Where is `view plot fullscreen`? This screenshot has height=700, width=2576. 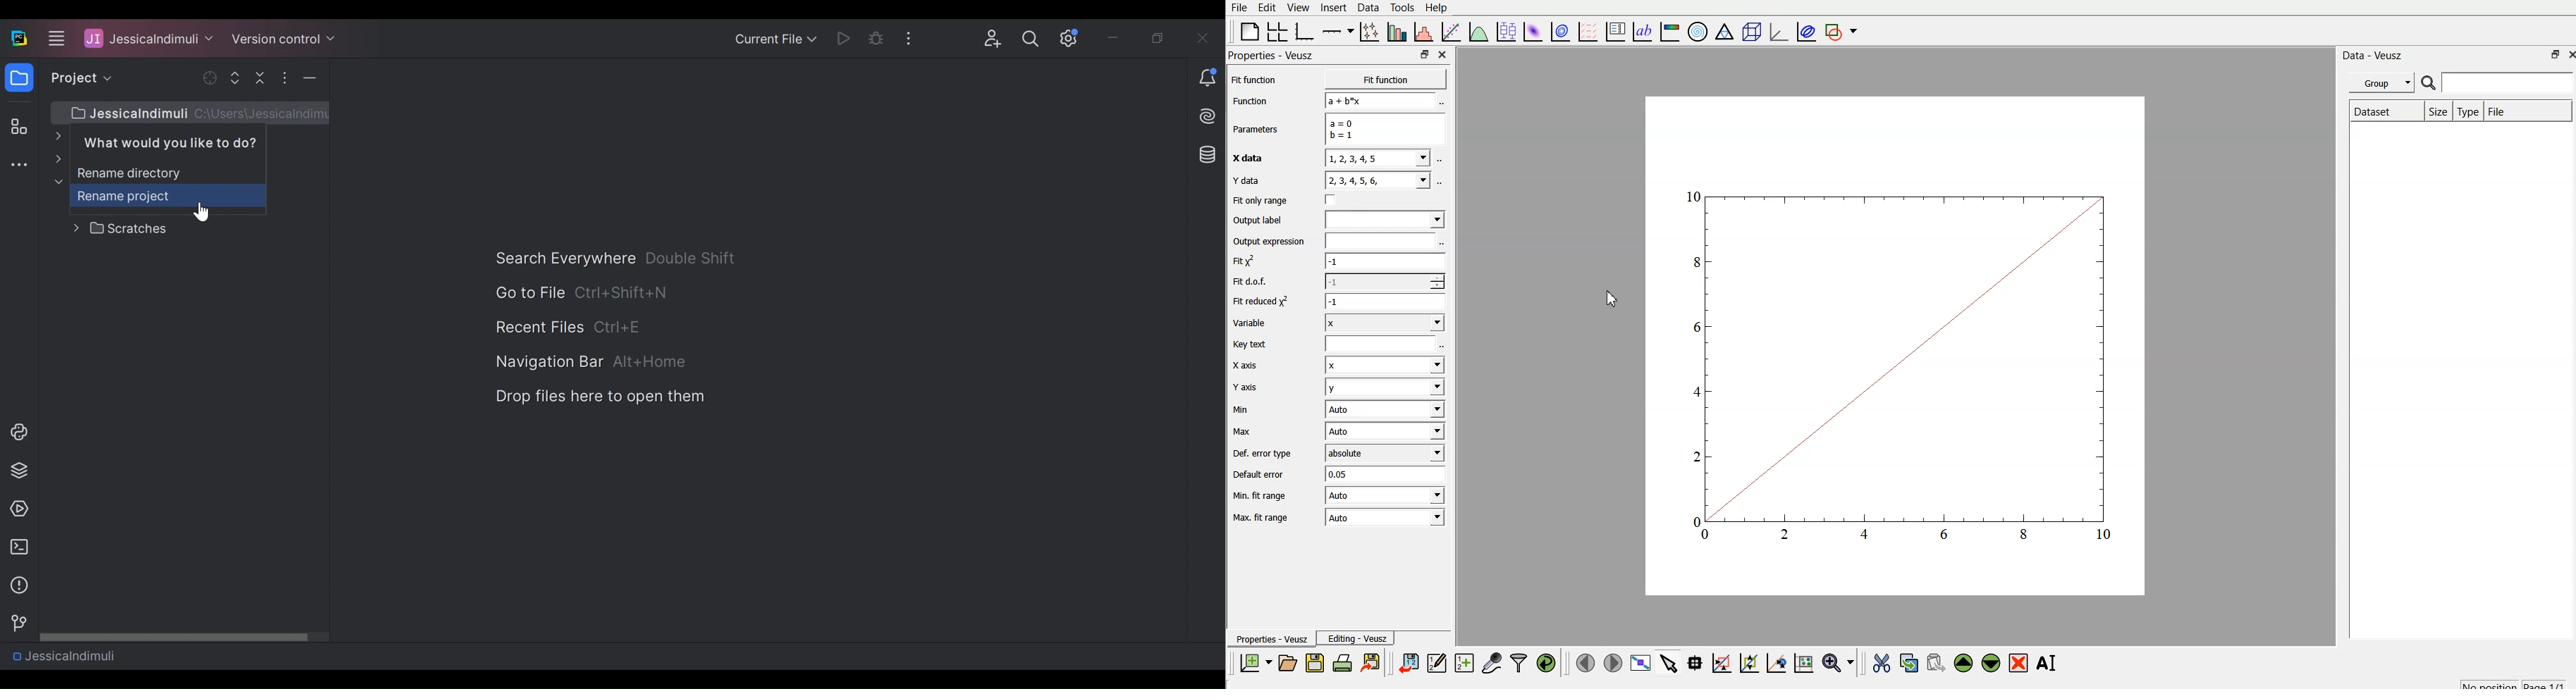
view plot fullscreen is located at coordinates (1642, 664).